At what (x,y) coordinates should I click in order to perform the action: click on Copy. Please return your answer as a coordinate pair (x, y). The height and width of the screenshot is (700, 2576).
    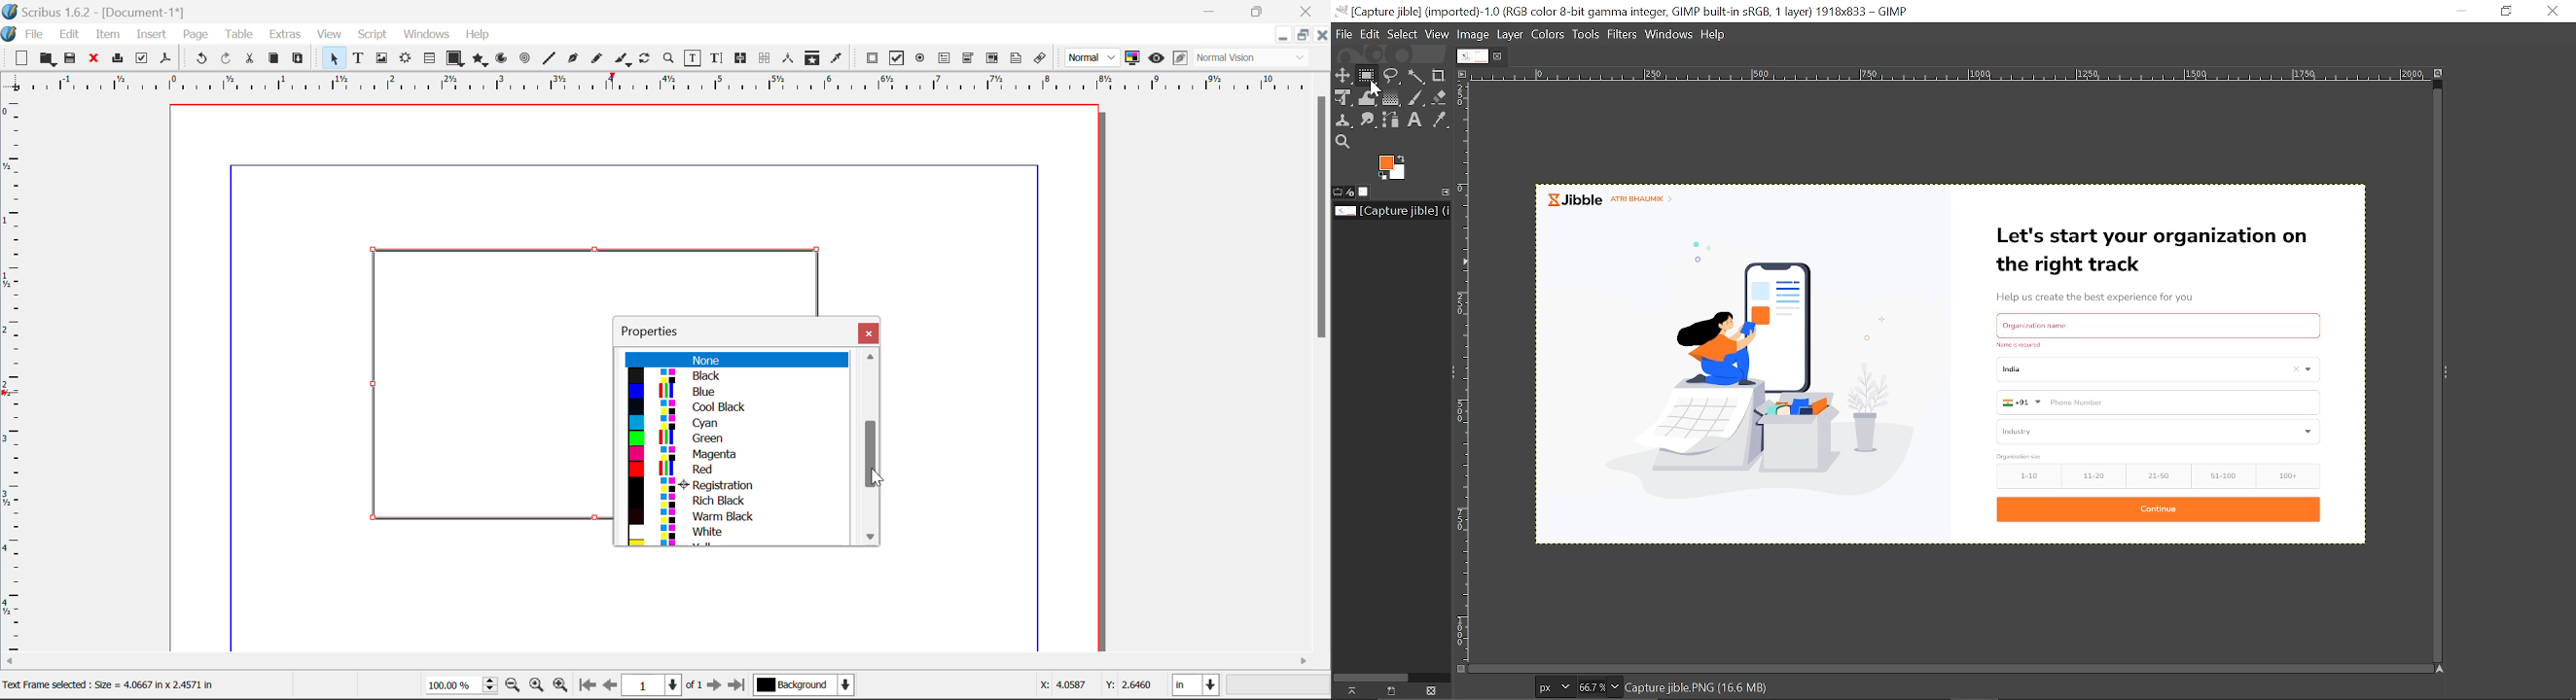
    Looking at the image, I should click on (273, 58).